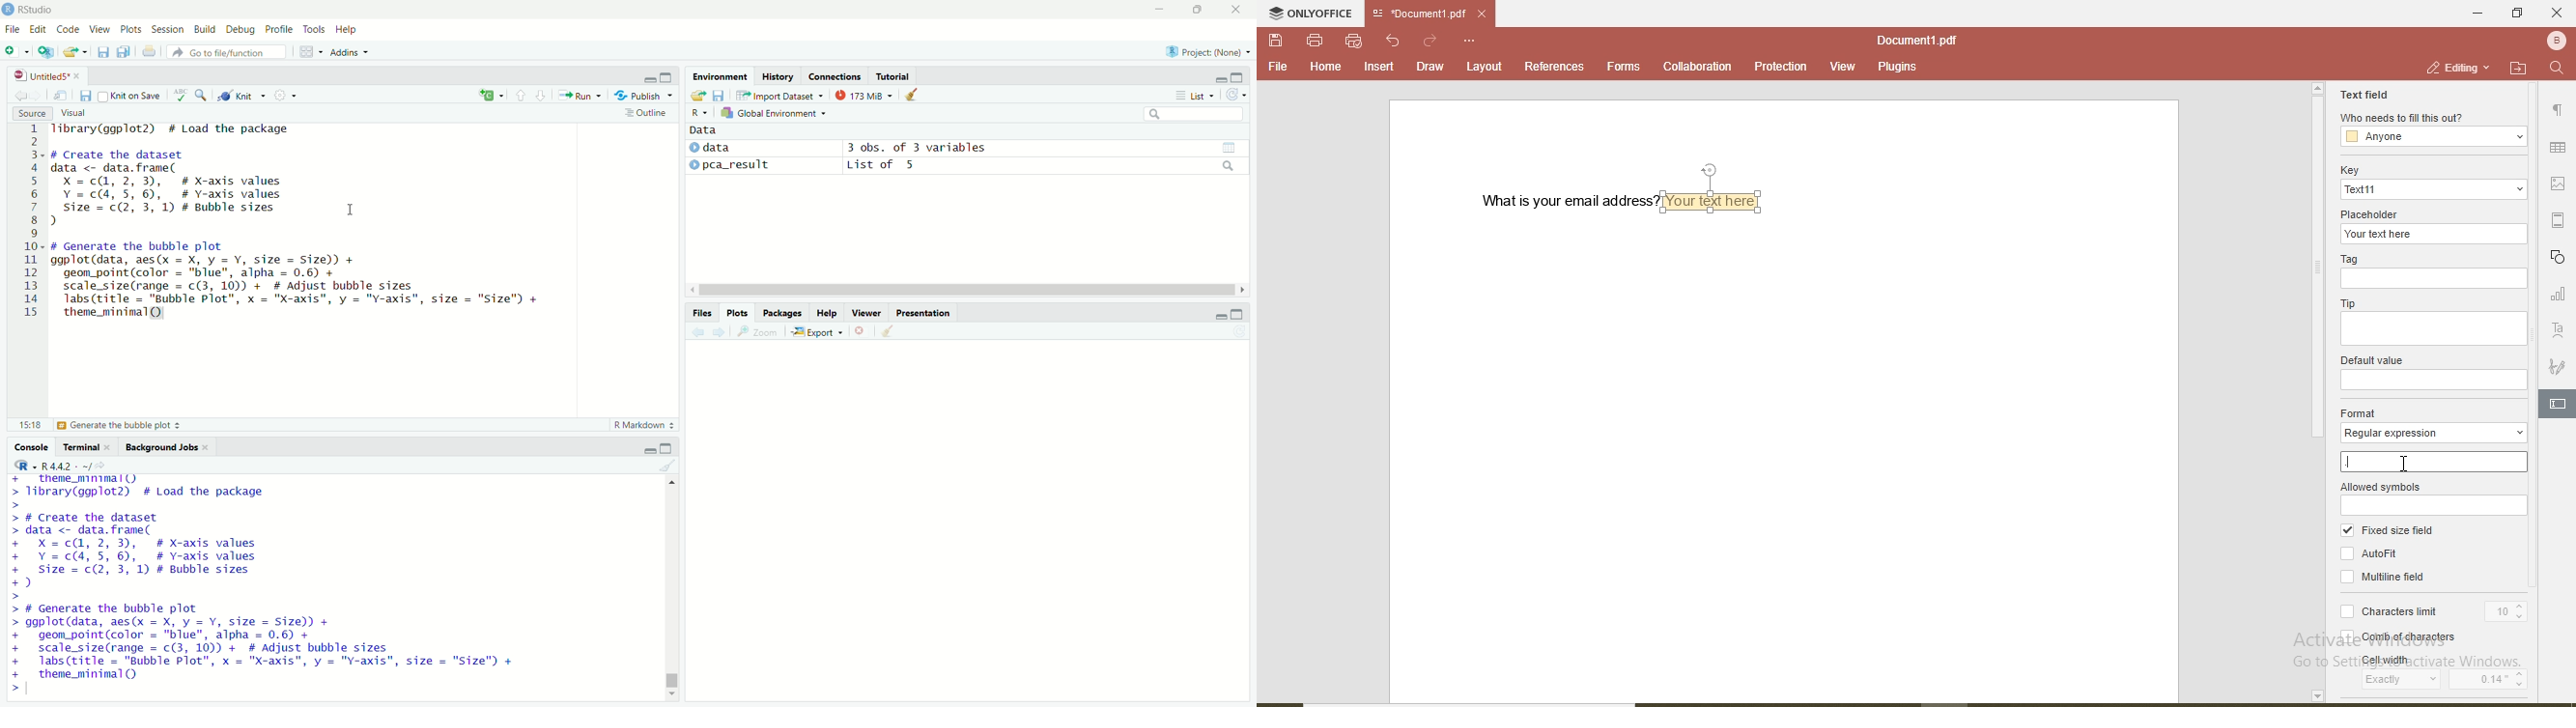 The image size is (2576, 728). Describe the element at coordinates (46, 52) in the screenshot. I see `new project` at that location.